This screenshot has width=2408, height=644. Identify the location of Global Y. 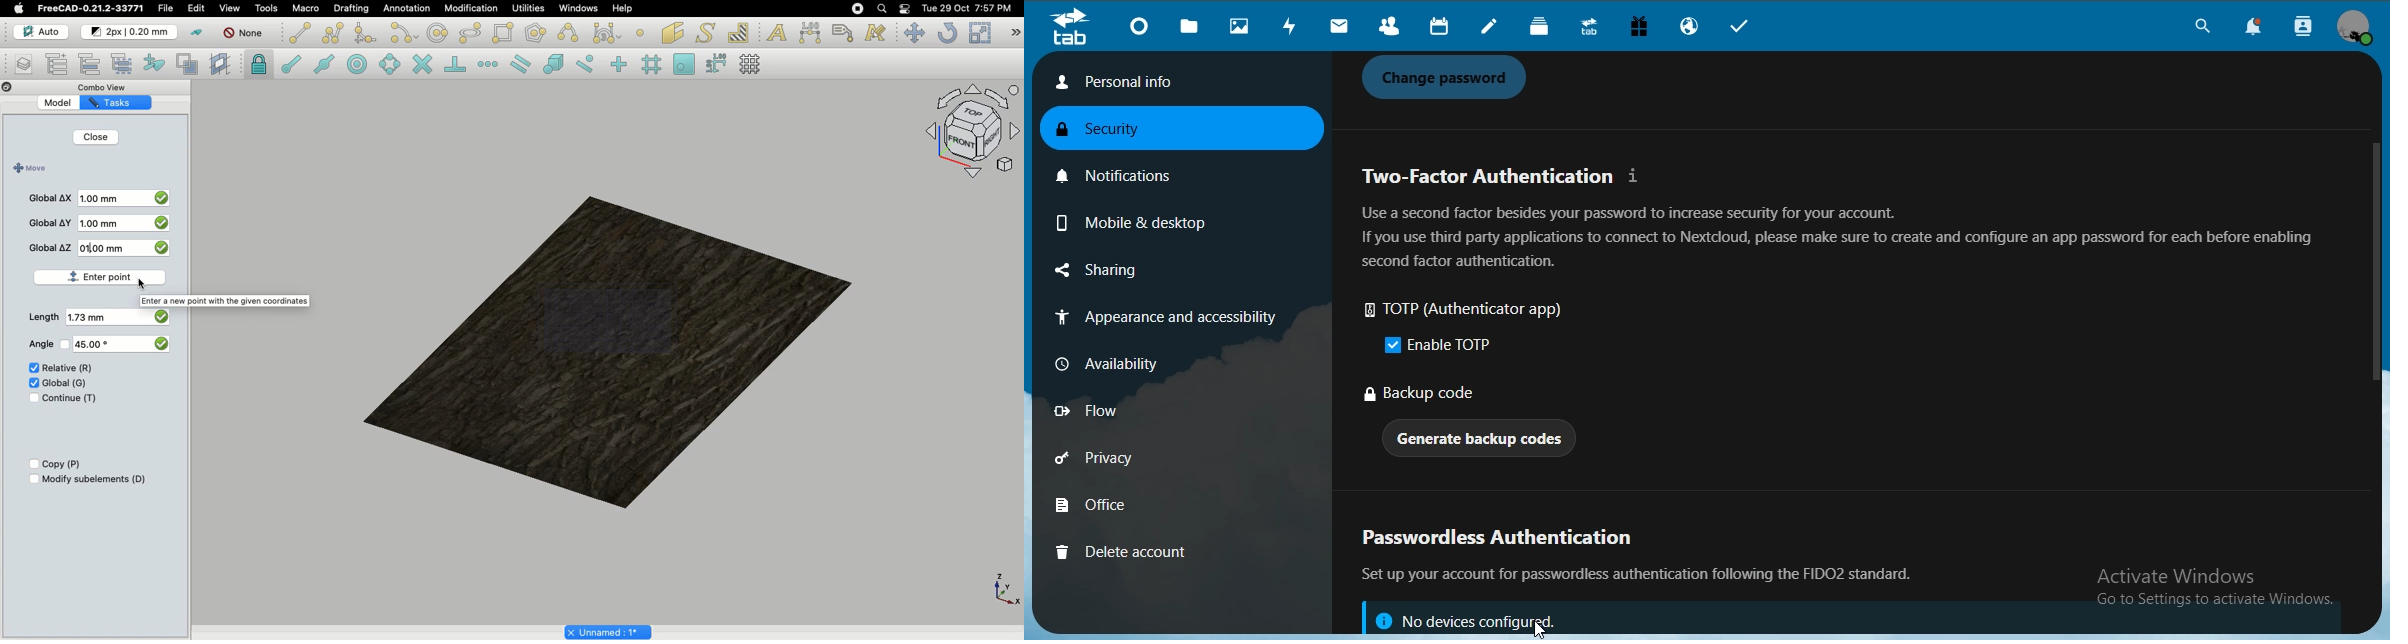
(50, 223).